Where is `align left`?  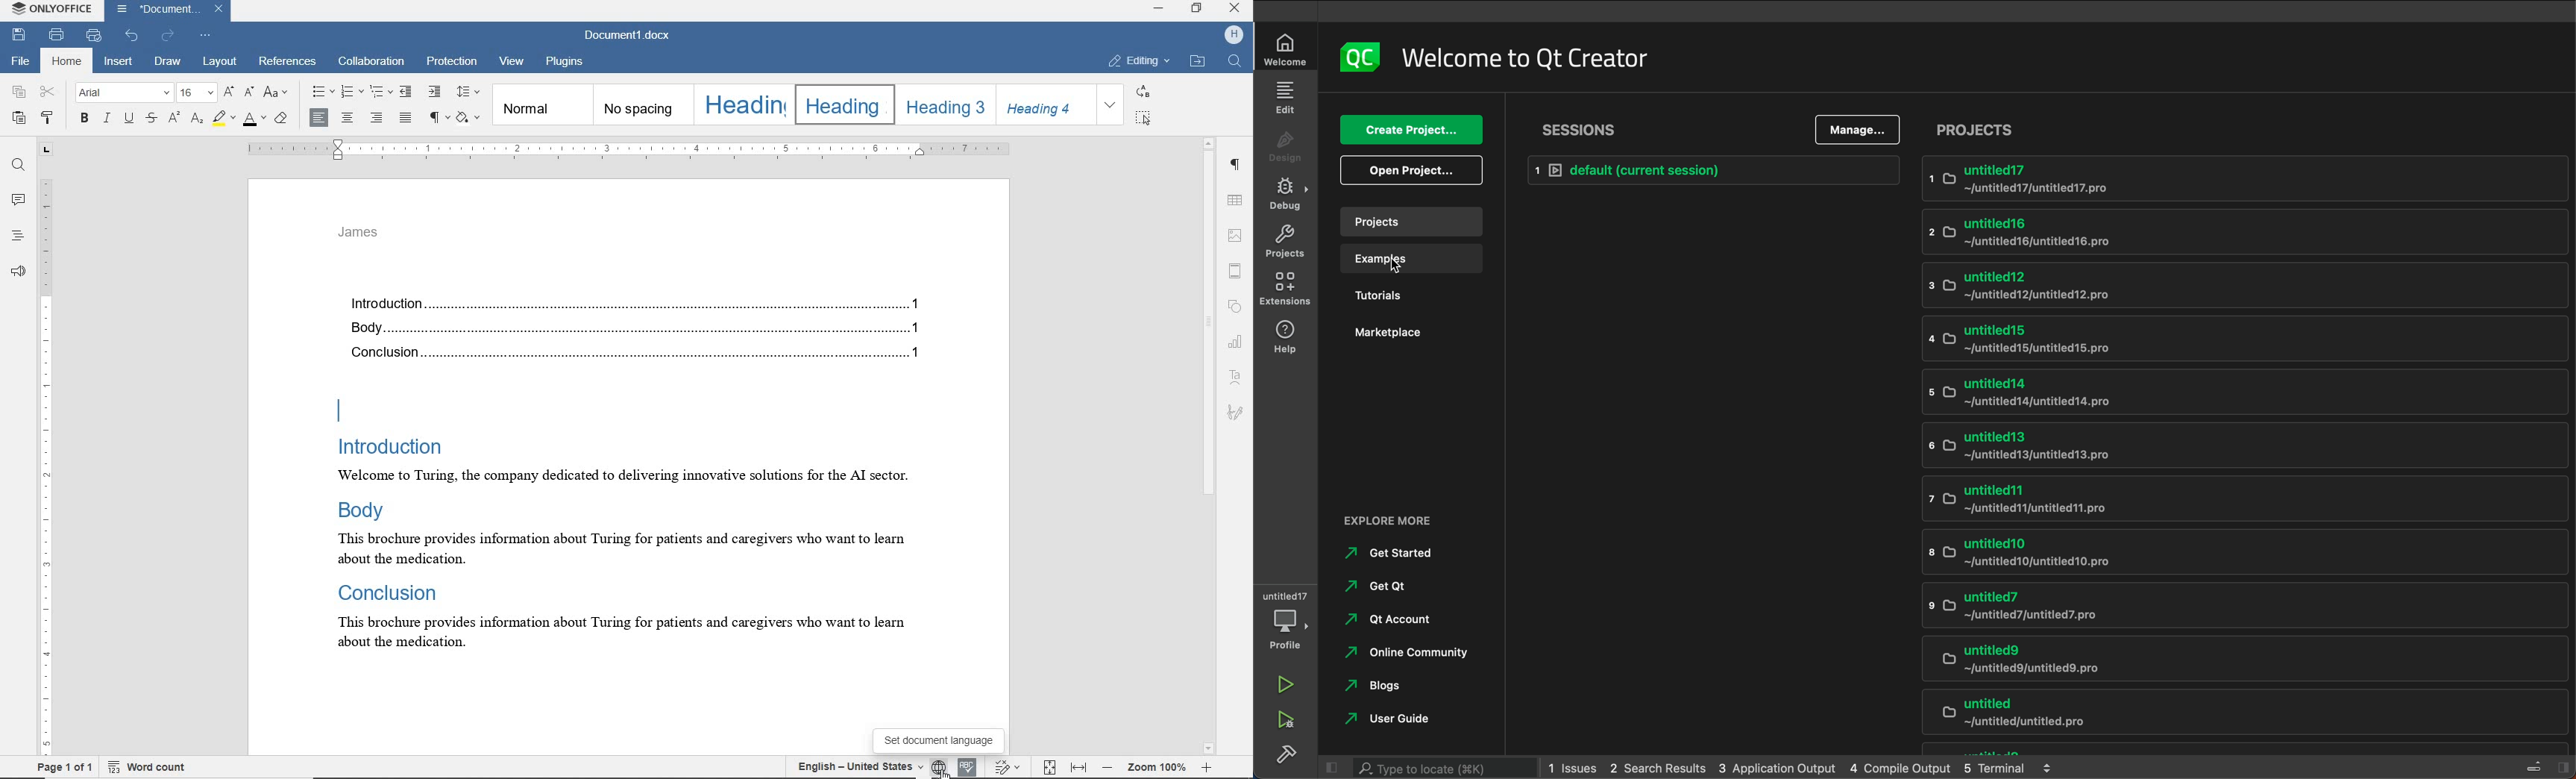 align left is located at coordinates (319, 118).